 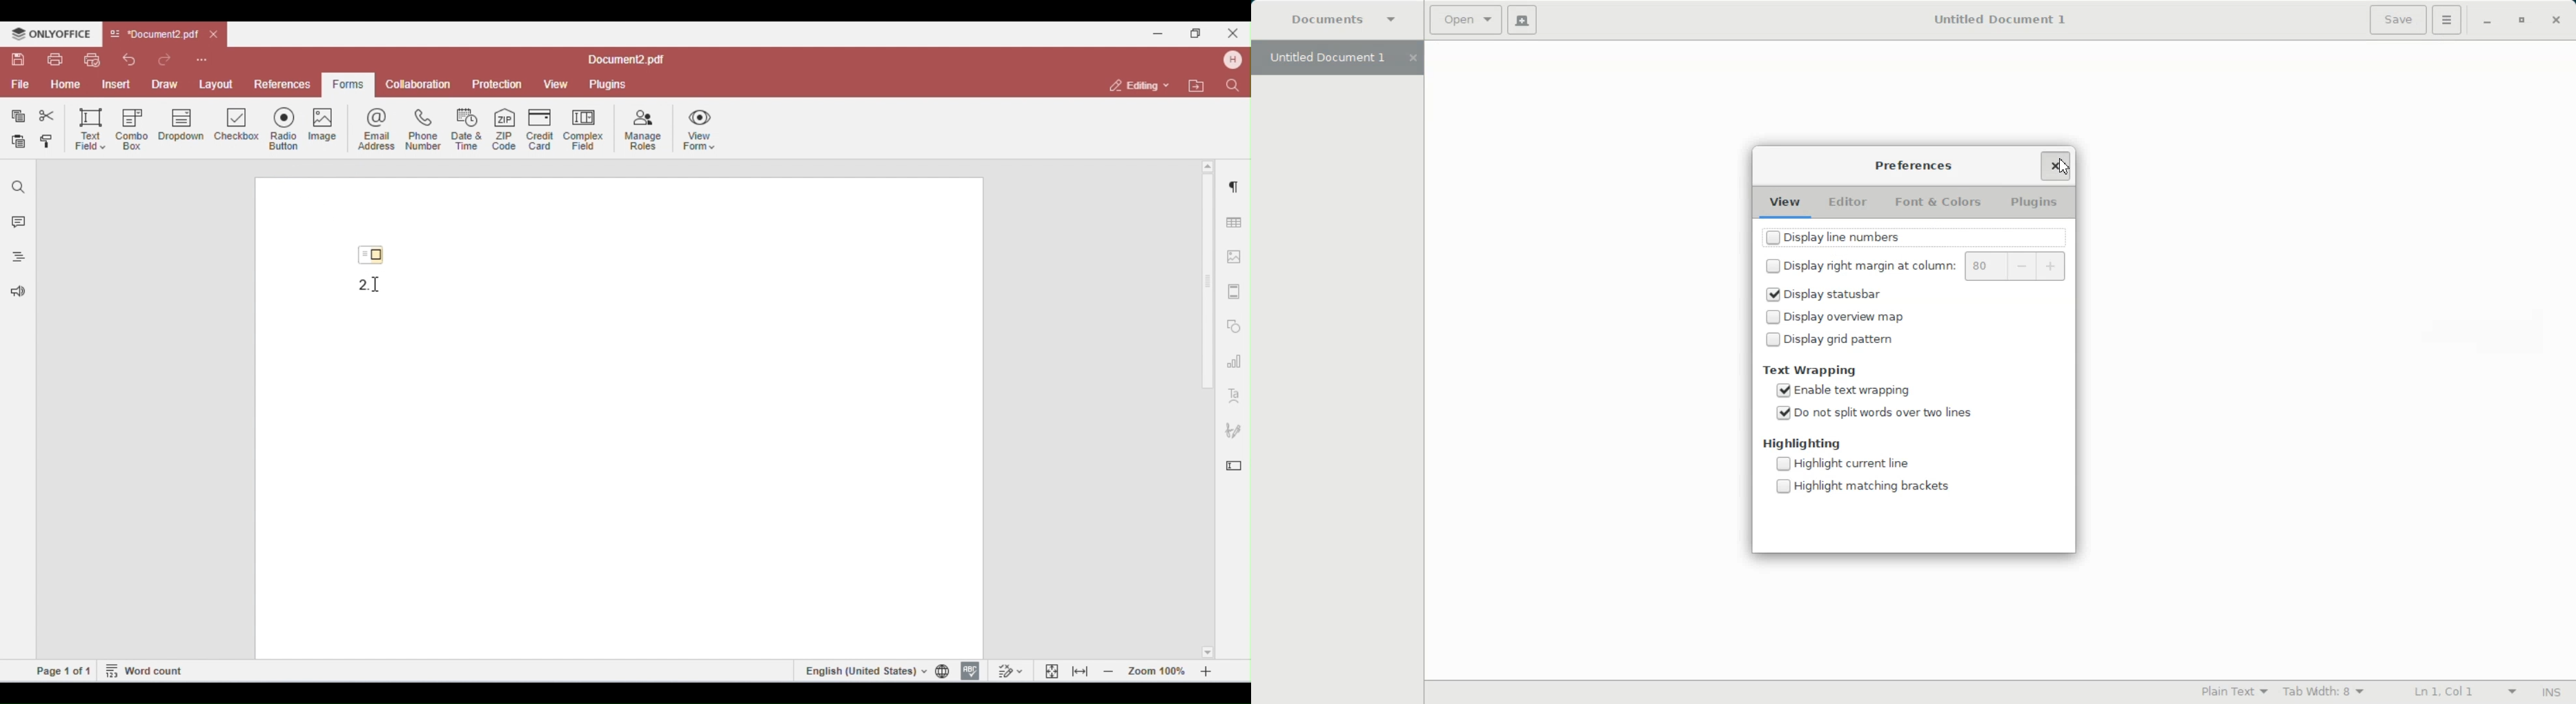 What do you see at coordinates (1865, 485) in the screenshot?
I see `(un)check Disable Highlight matching brackets` at bounding box center [1865, 485].